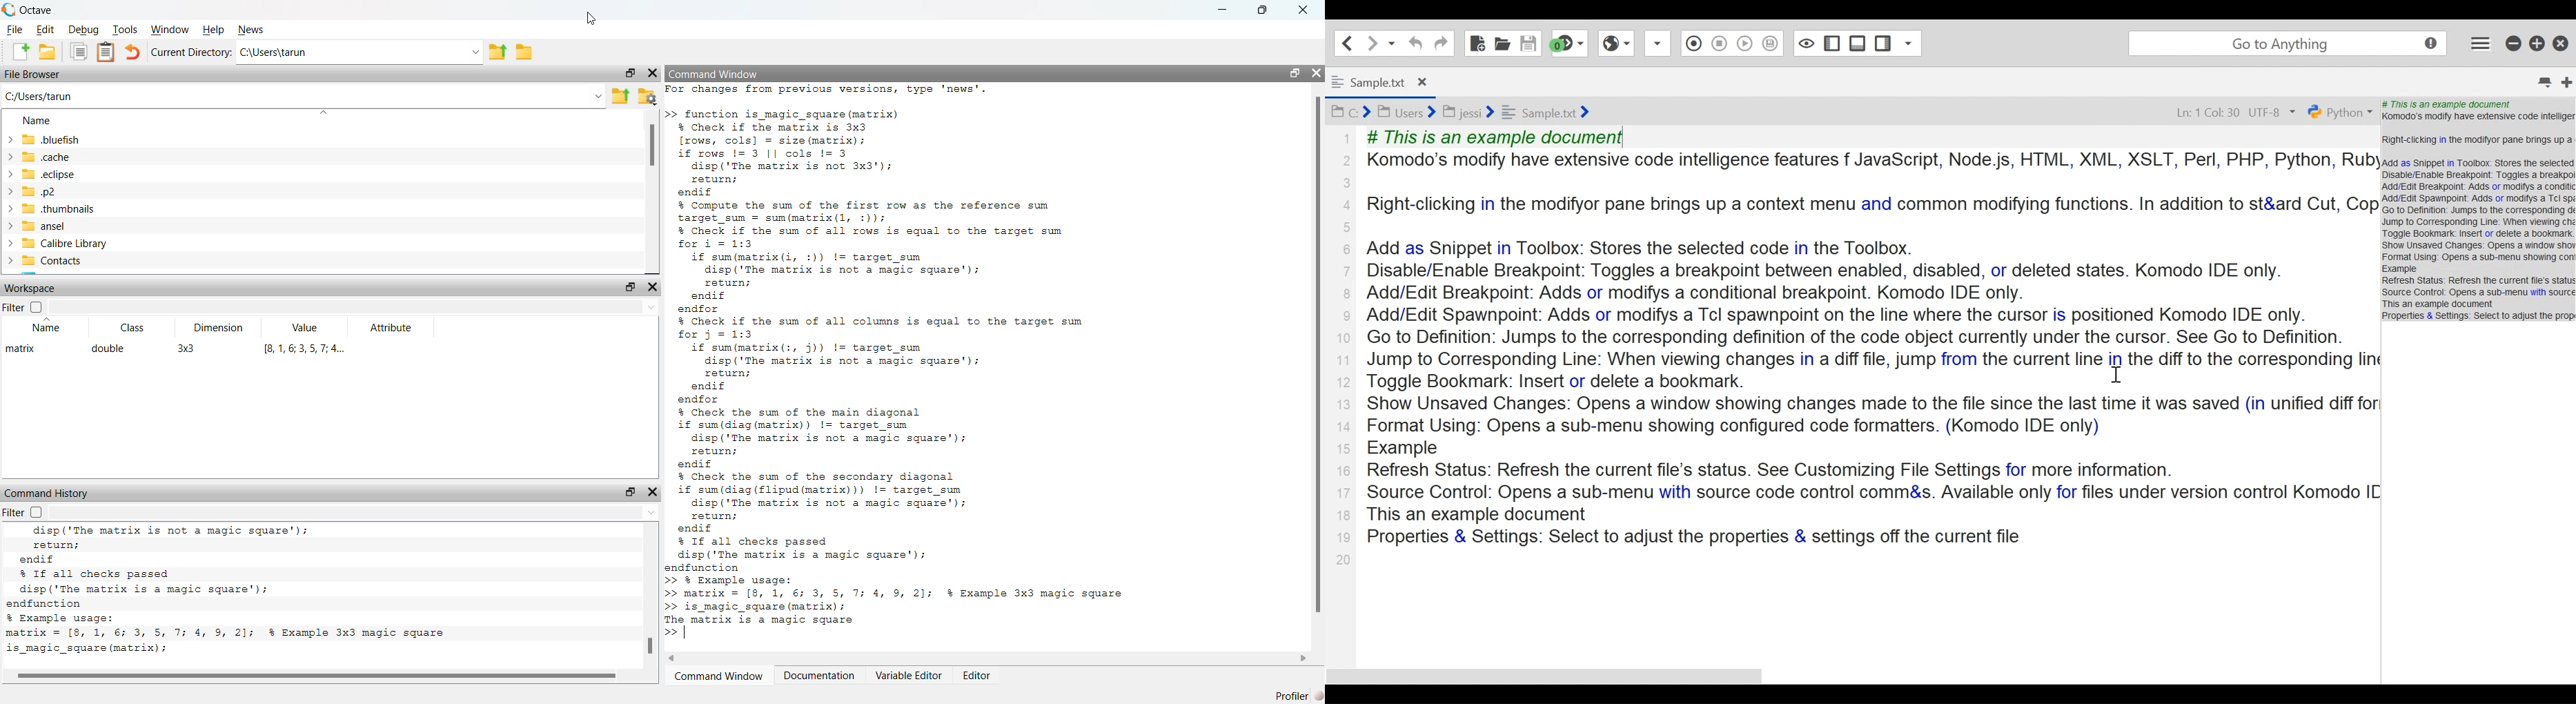  What do you see at coordinates (14, 30) in the screenshot?
I see `File` at bounding box center [14, 30].